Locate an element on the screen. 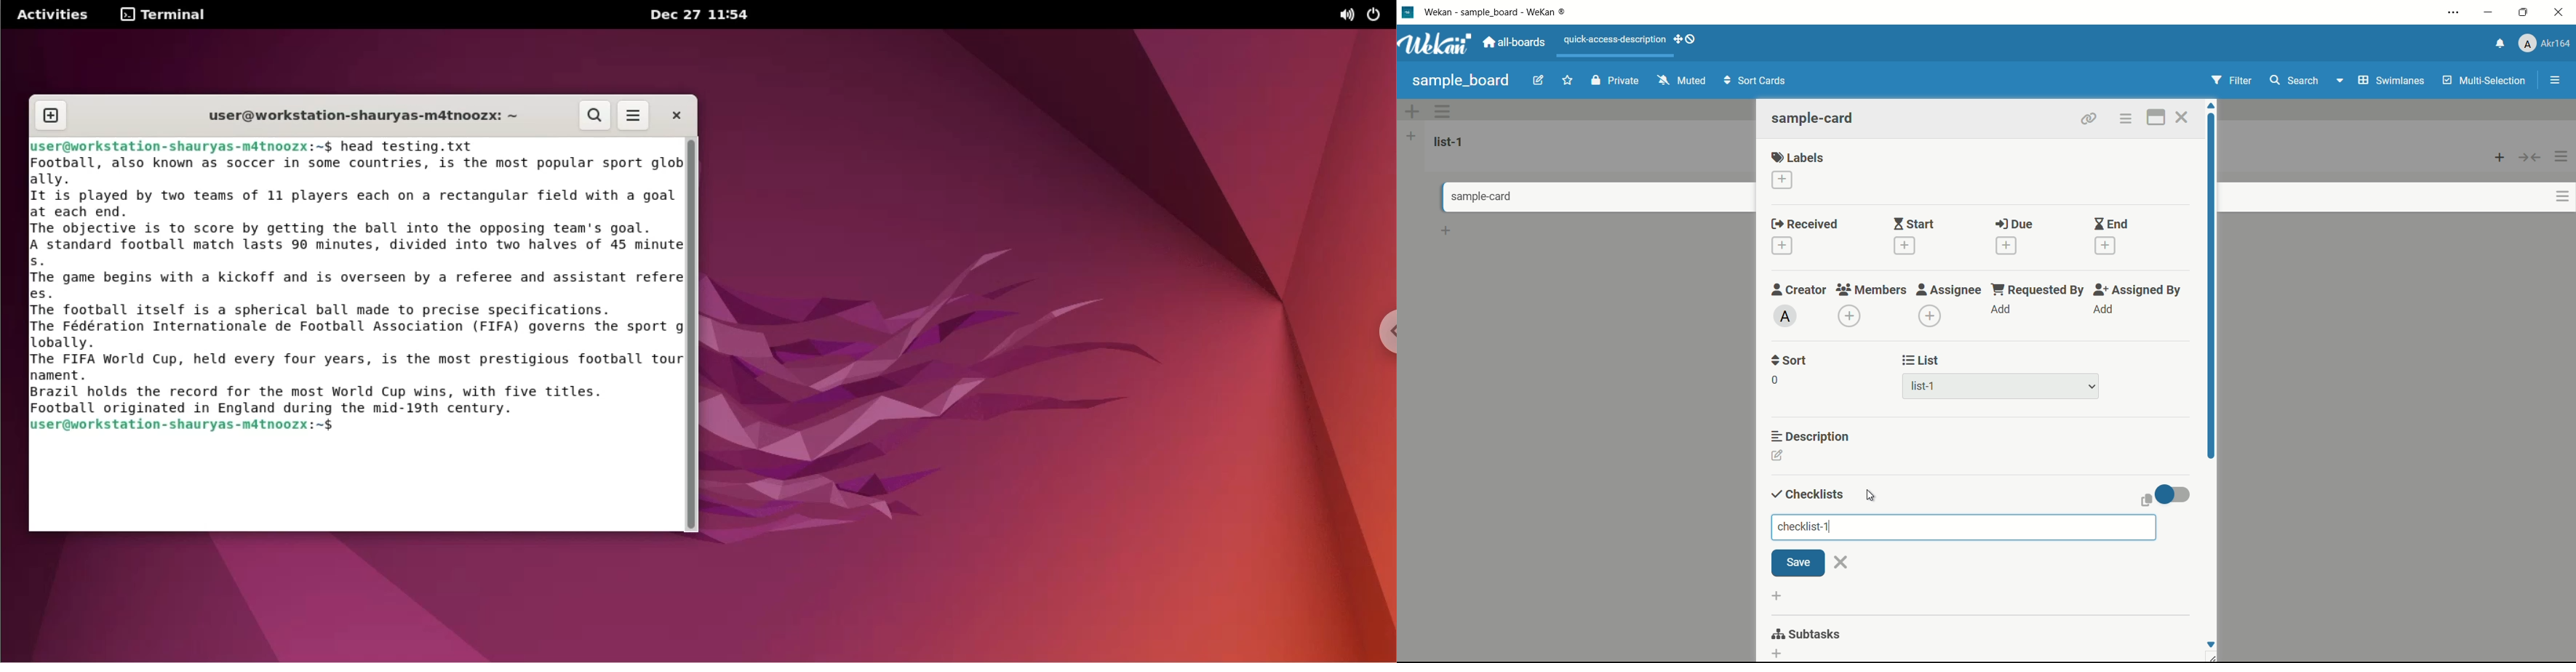 The image size is (2576, 672). card name is located at coordinates (1814, 118).